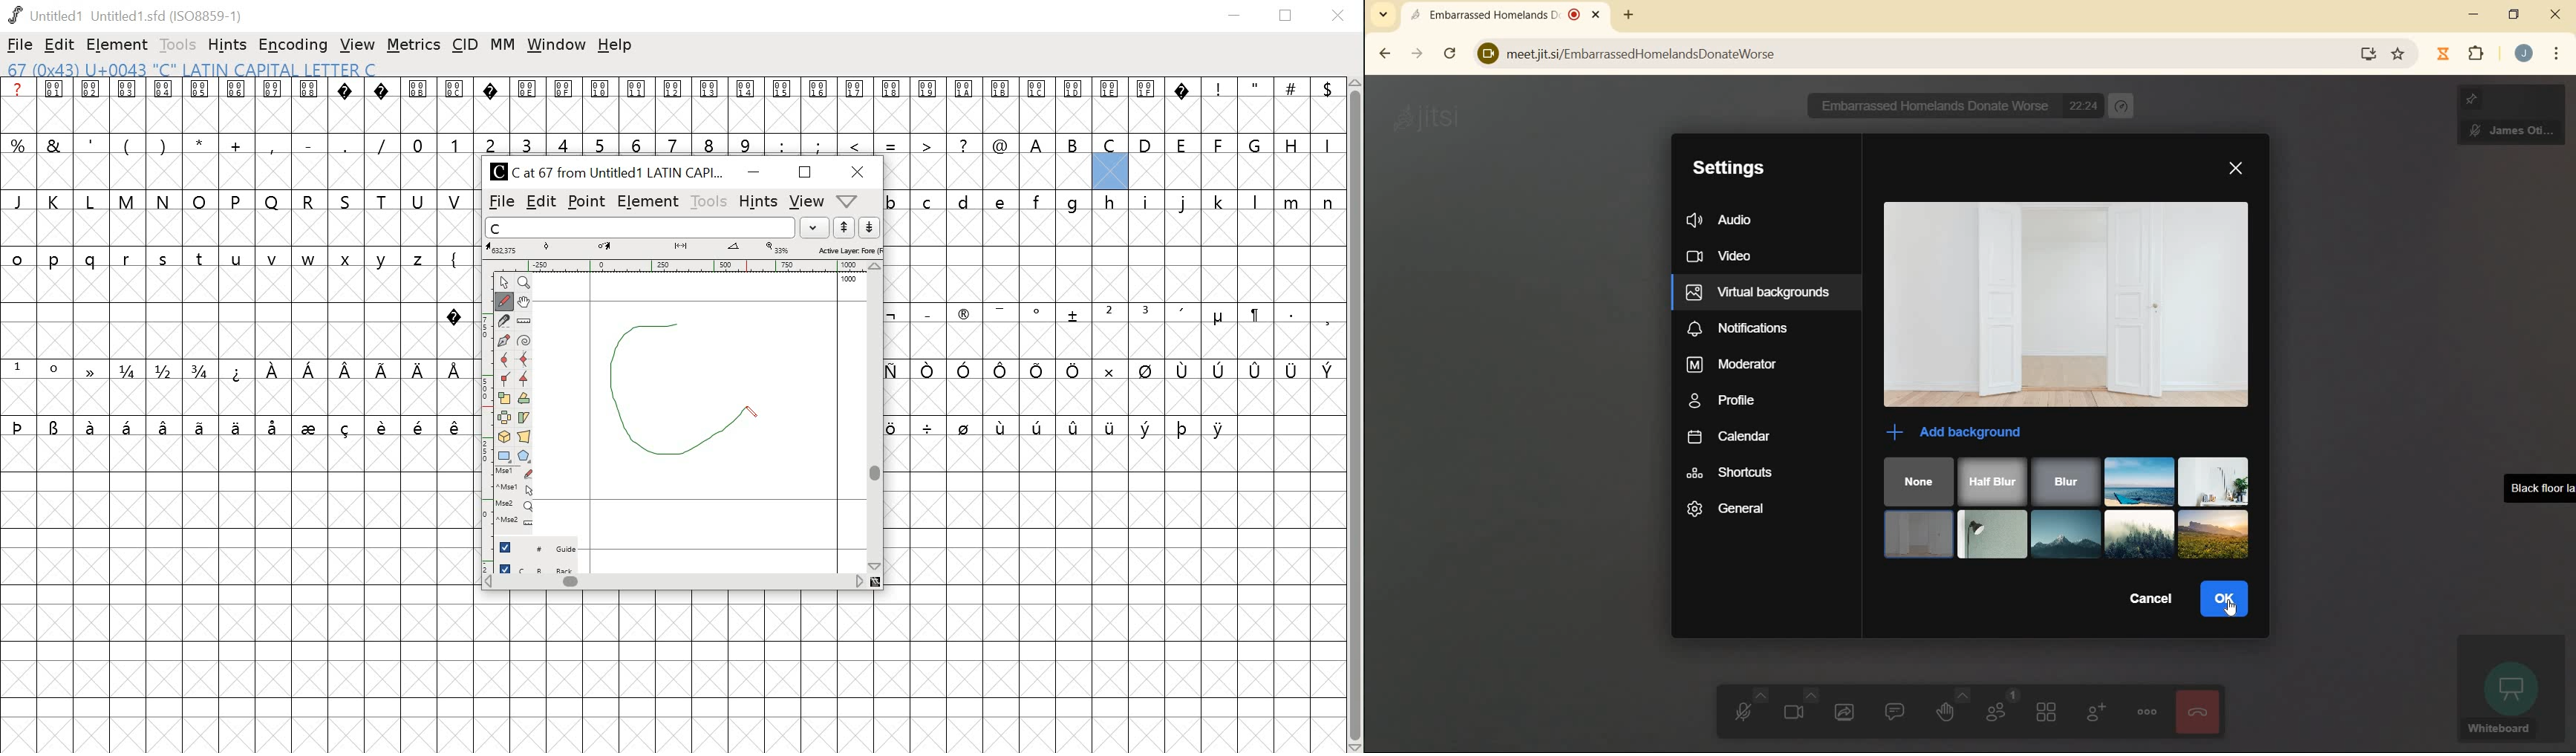 Image resolution: width=2576 pixels, height=756 pixels. I want to click on view, so click(805, 200).